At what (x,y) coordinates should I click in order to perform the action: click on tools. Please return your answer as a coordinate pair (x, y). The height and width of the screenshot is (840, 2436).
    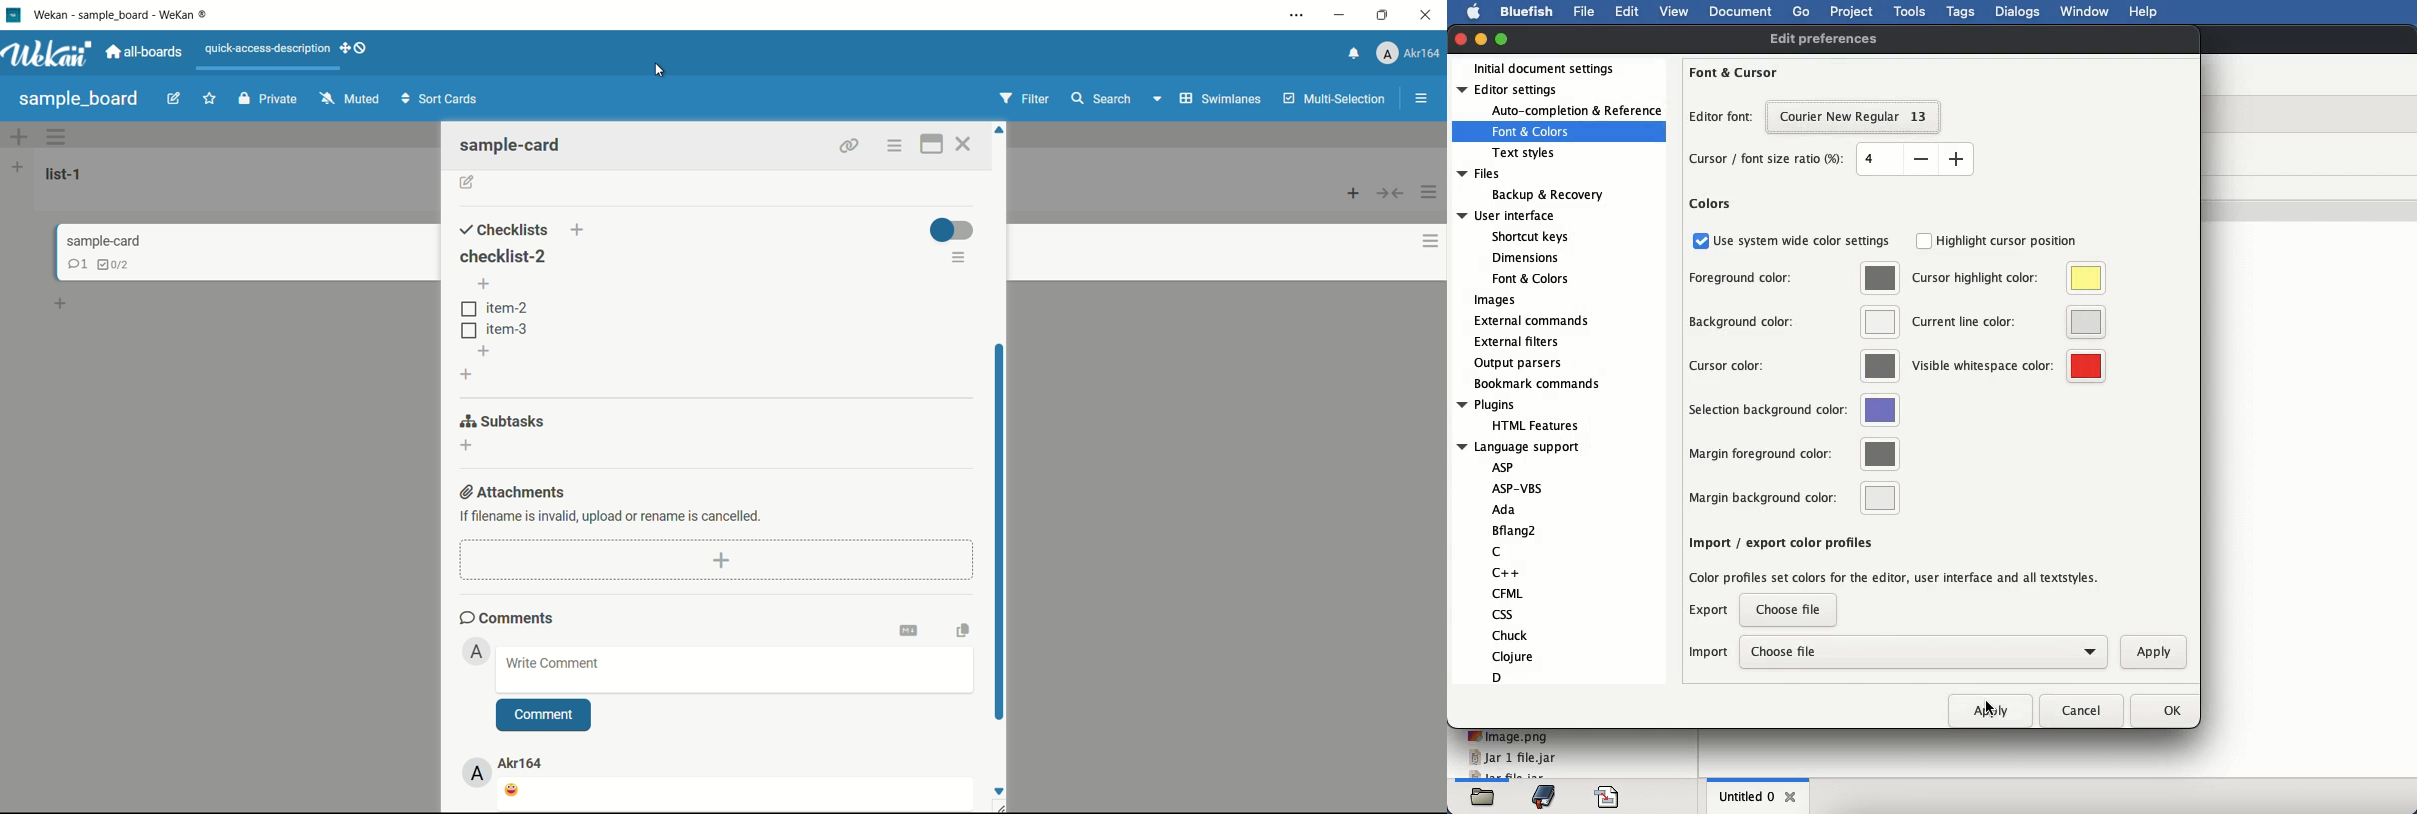
    Looking at the image, I should click on (1911, 12).